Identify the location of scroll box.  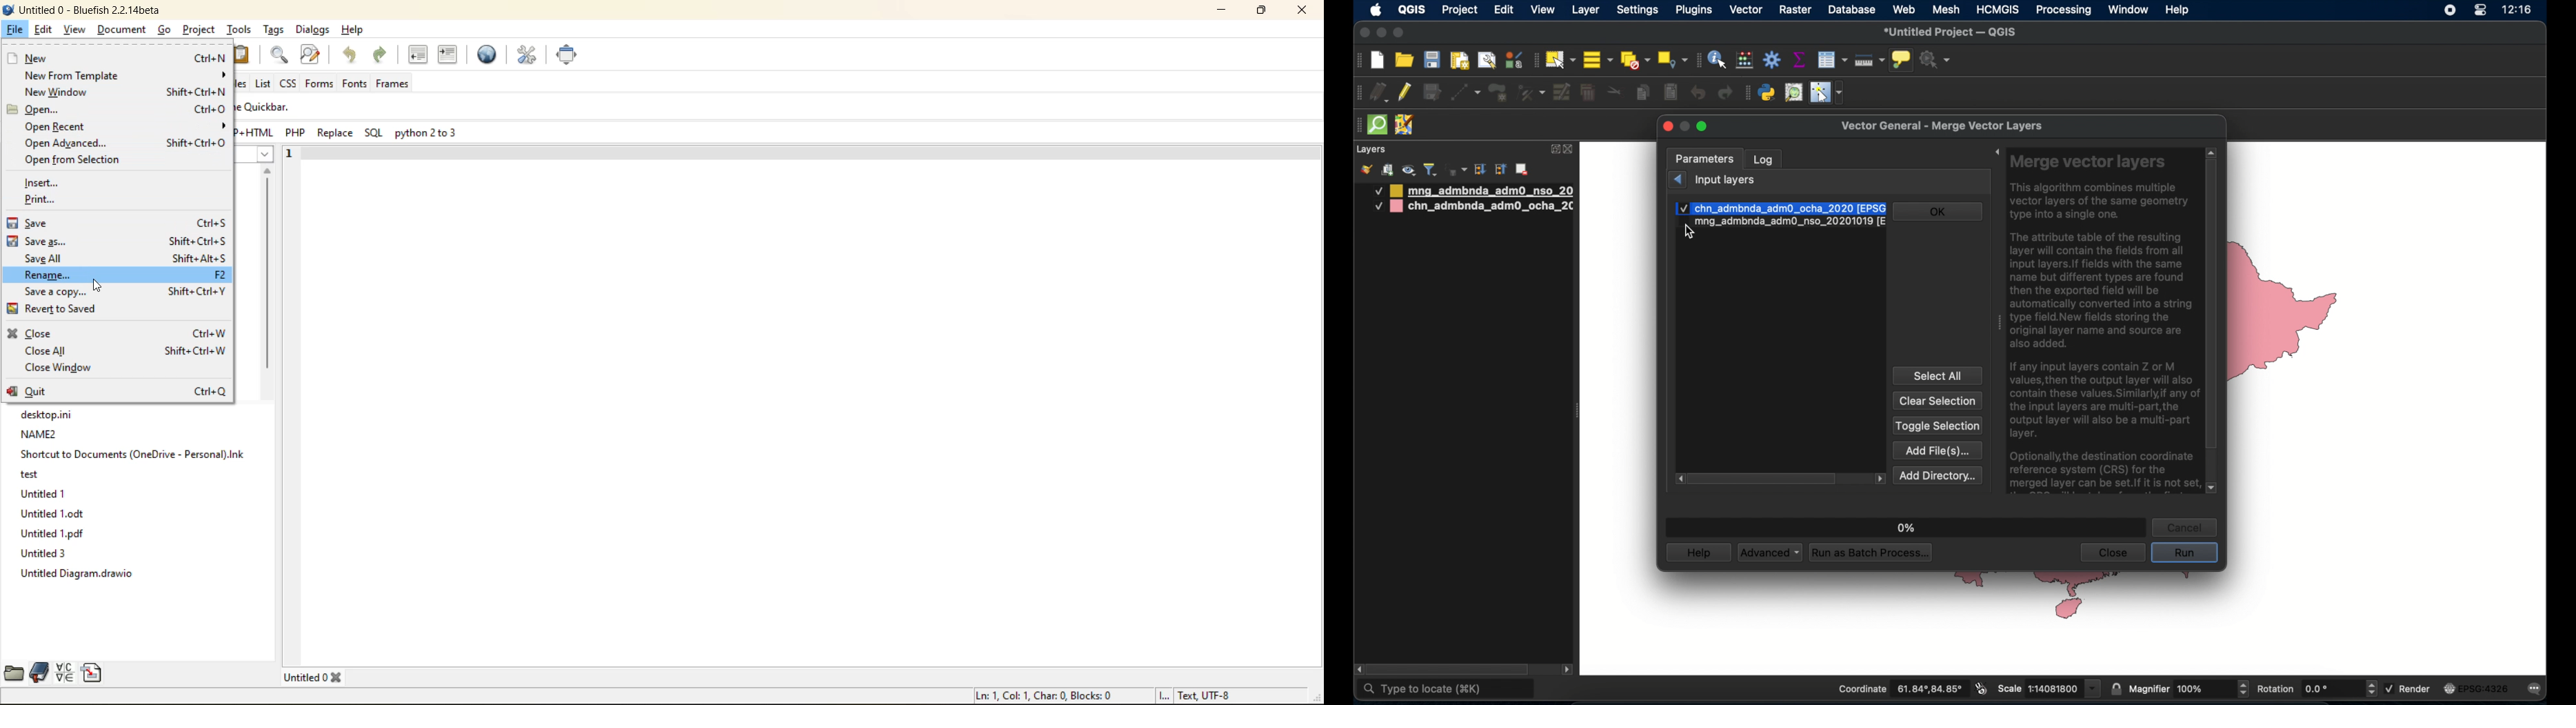
(1452, 668).